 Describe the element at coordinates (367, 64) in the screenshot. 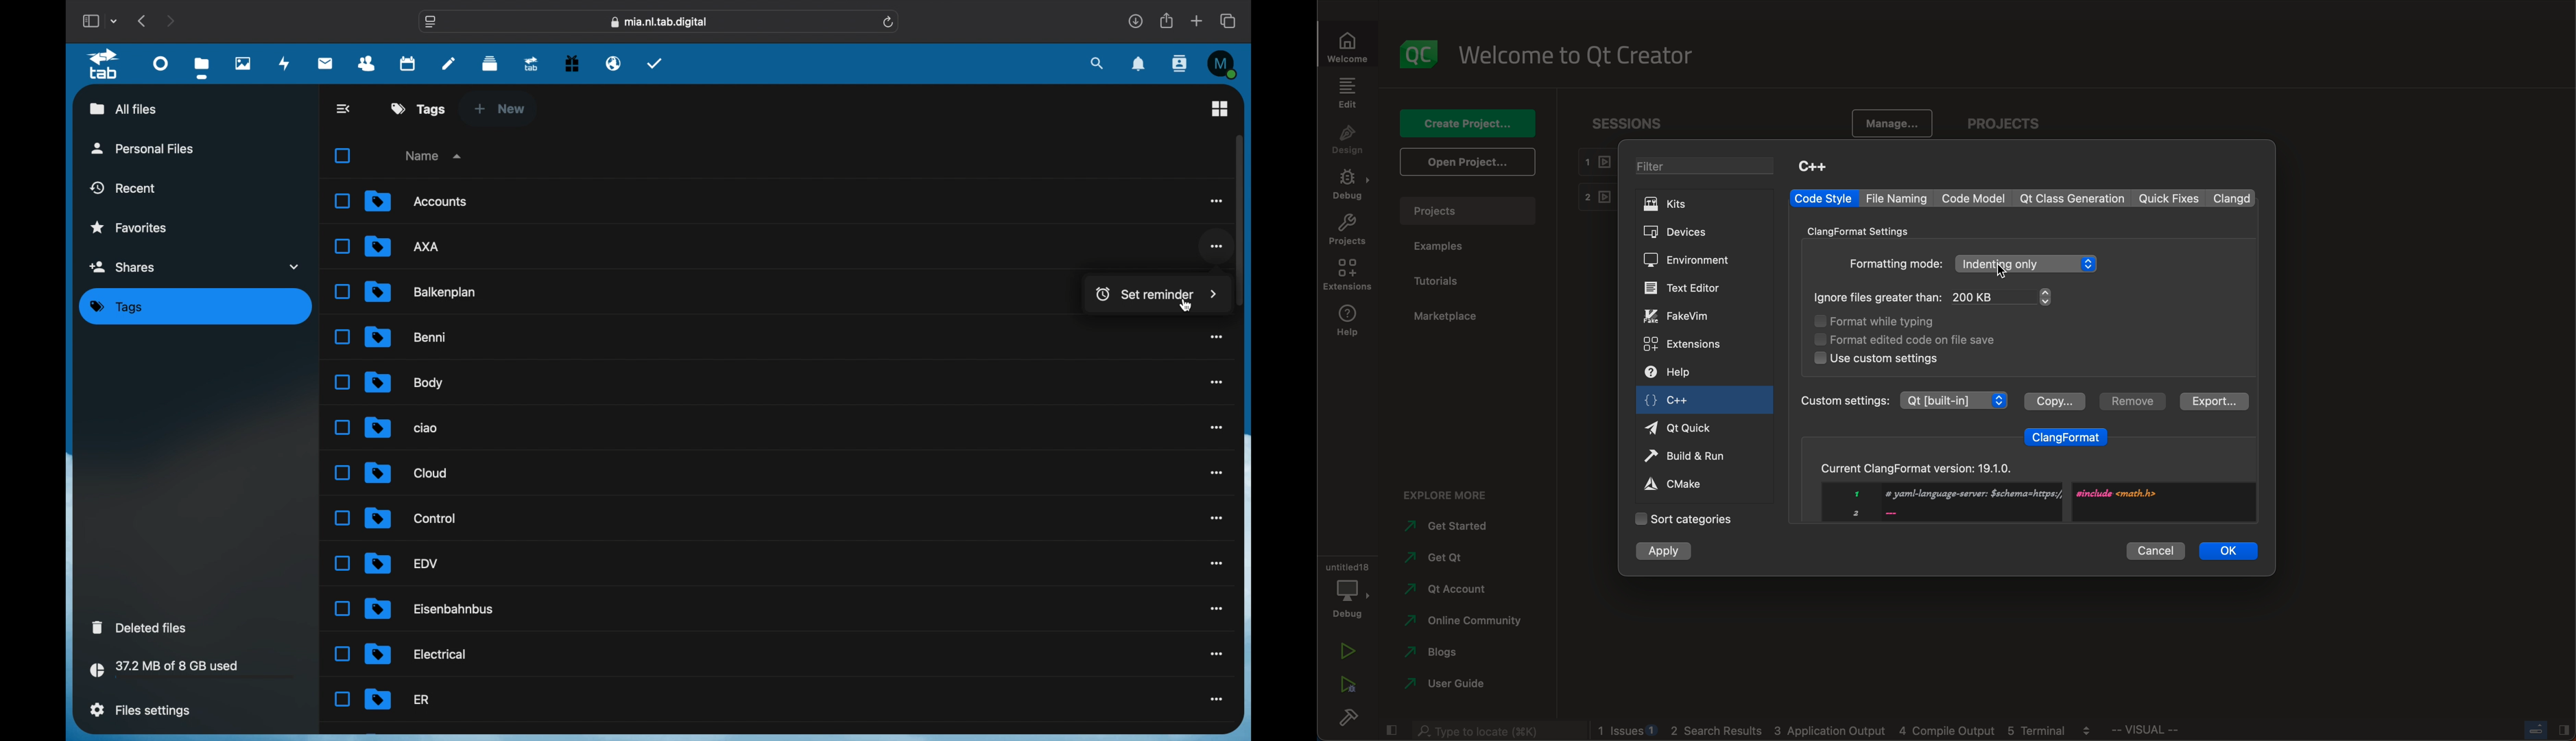

I see `contacts` at that location.